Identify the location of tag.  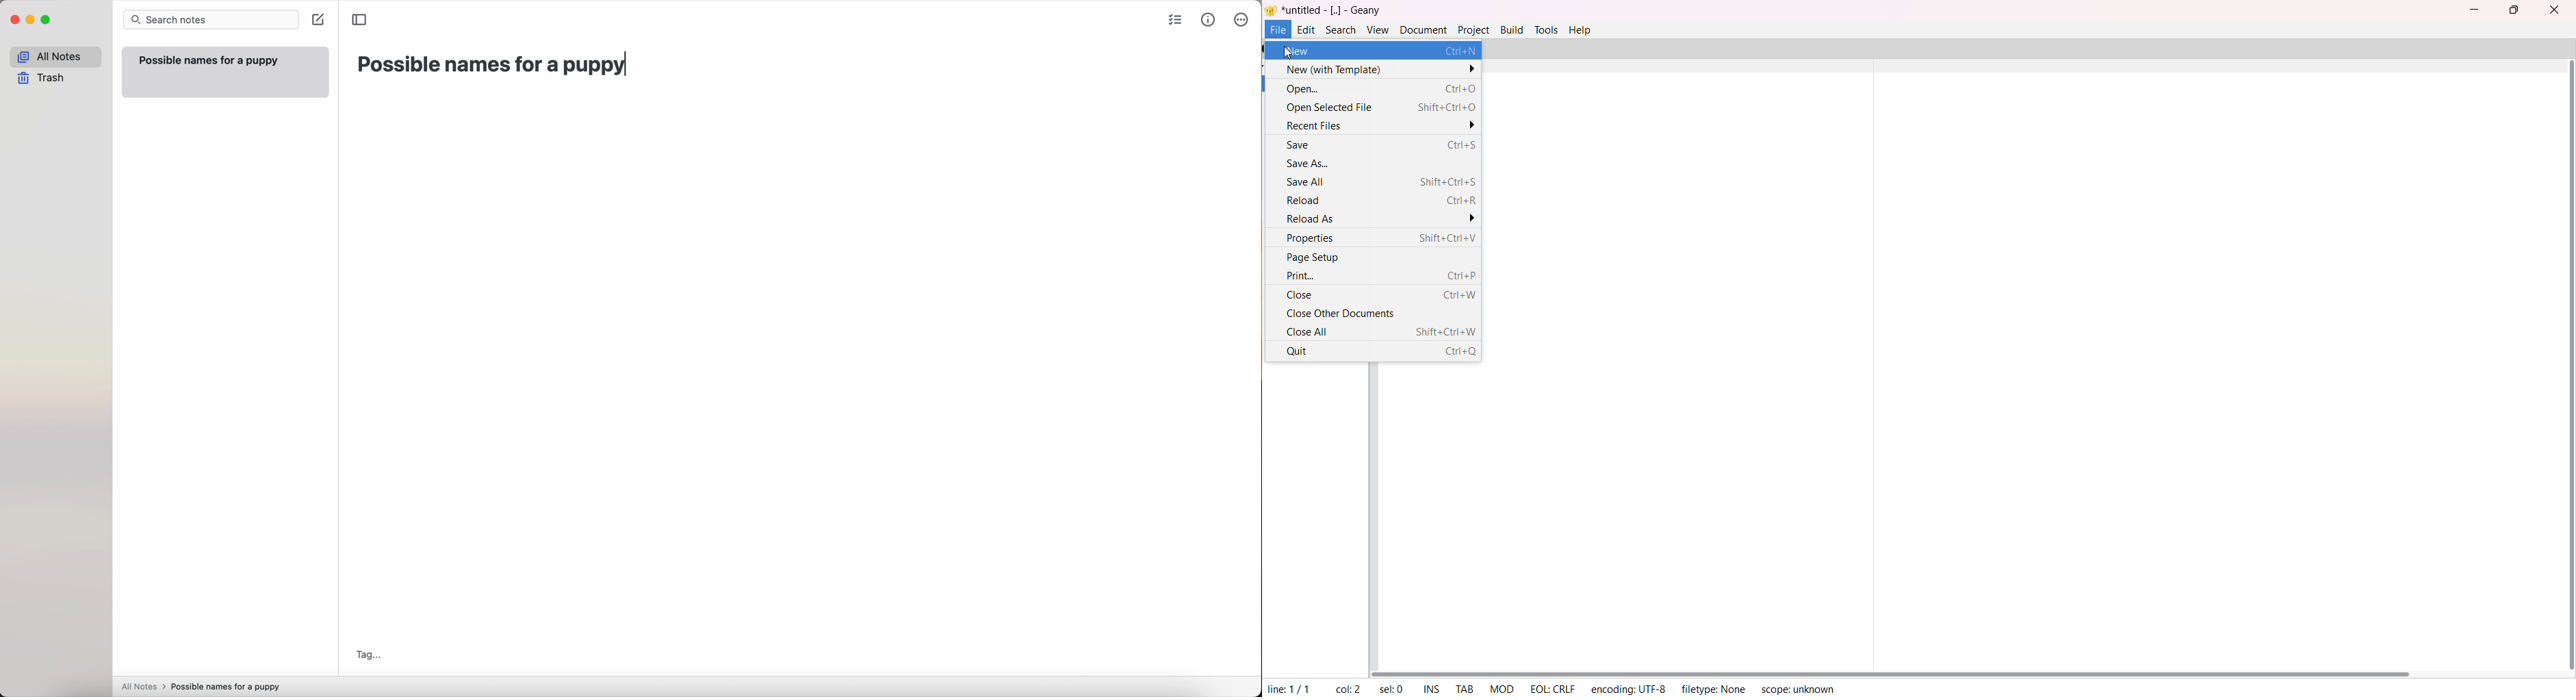
(368, 654).